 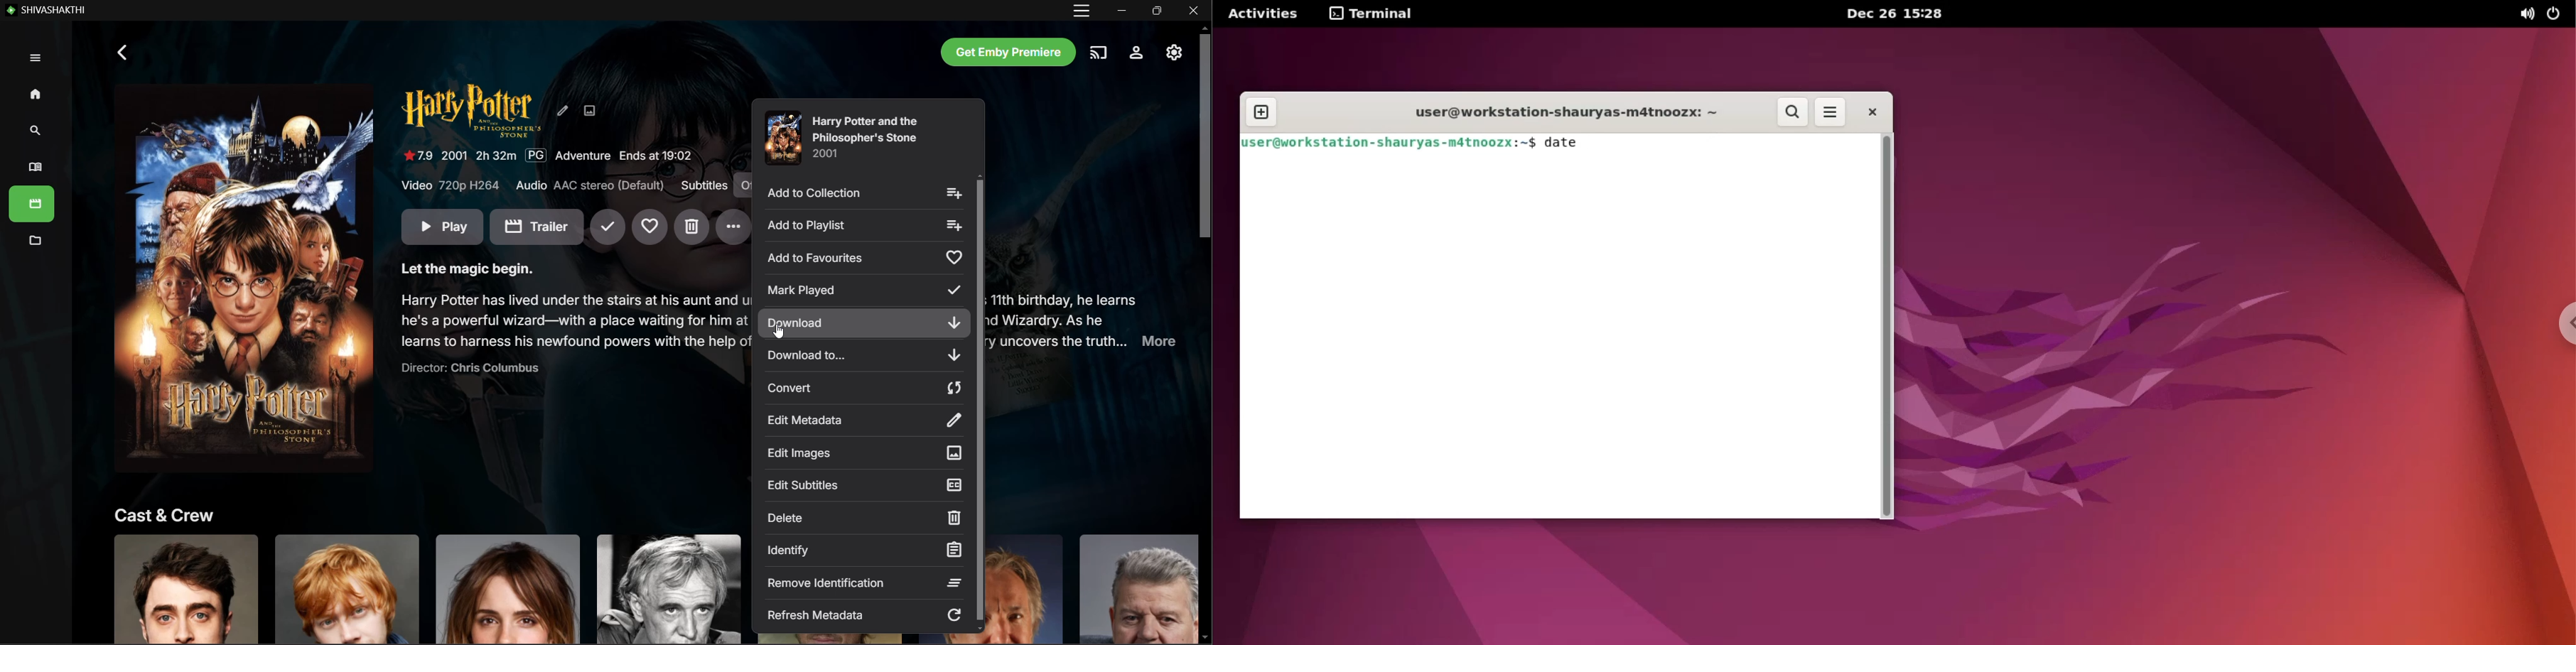 What do you see at coordinates (548, 156) in the screenshot?
I see `Movie Details` at bounding box center [548, 156].